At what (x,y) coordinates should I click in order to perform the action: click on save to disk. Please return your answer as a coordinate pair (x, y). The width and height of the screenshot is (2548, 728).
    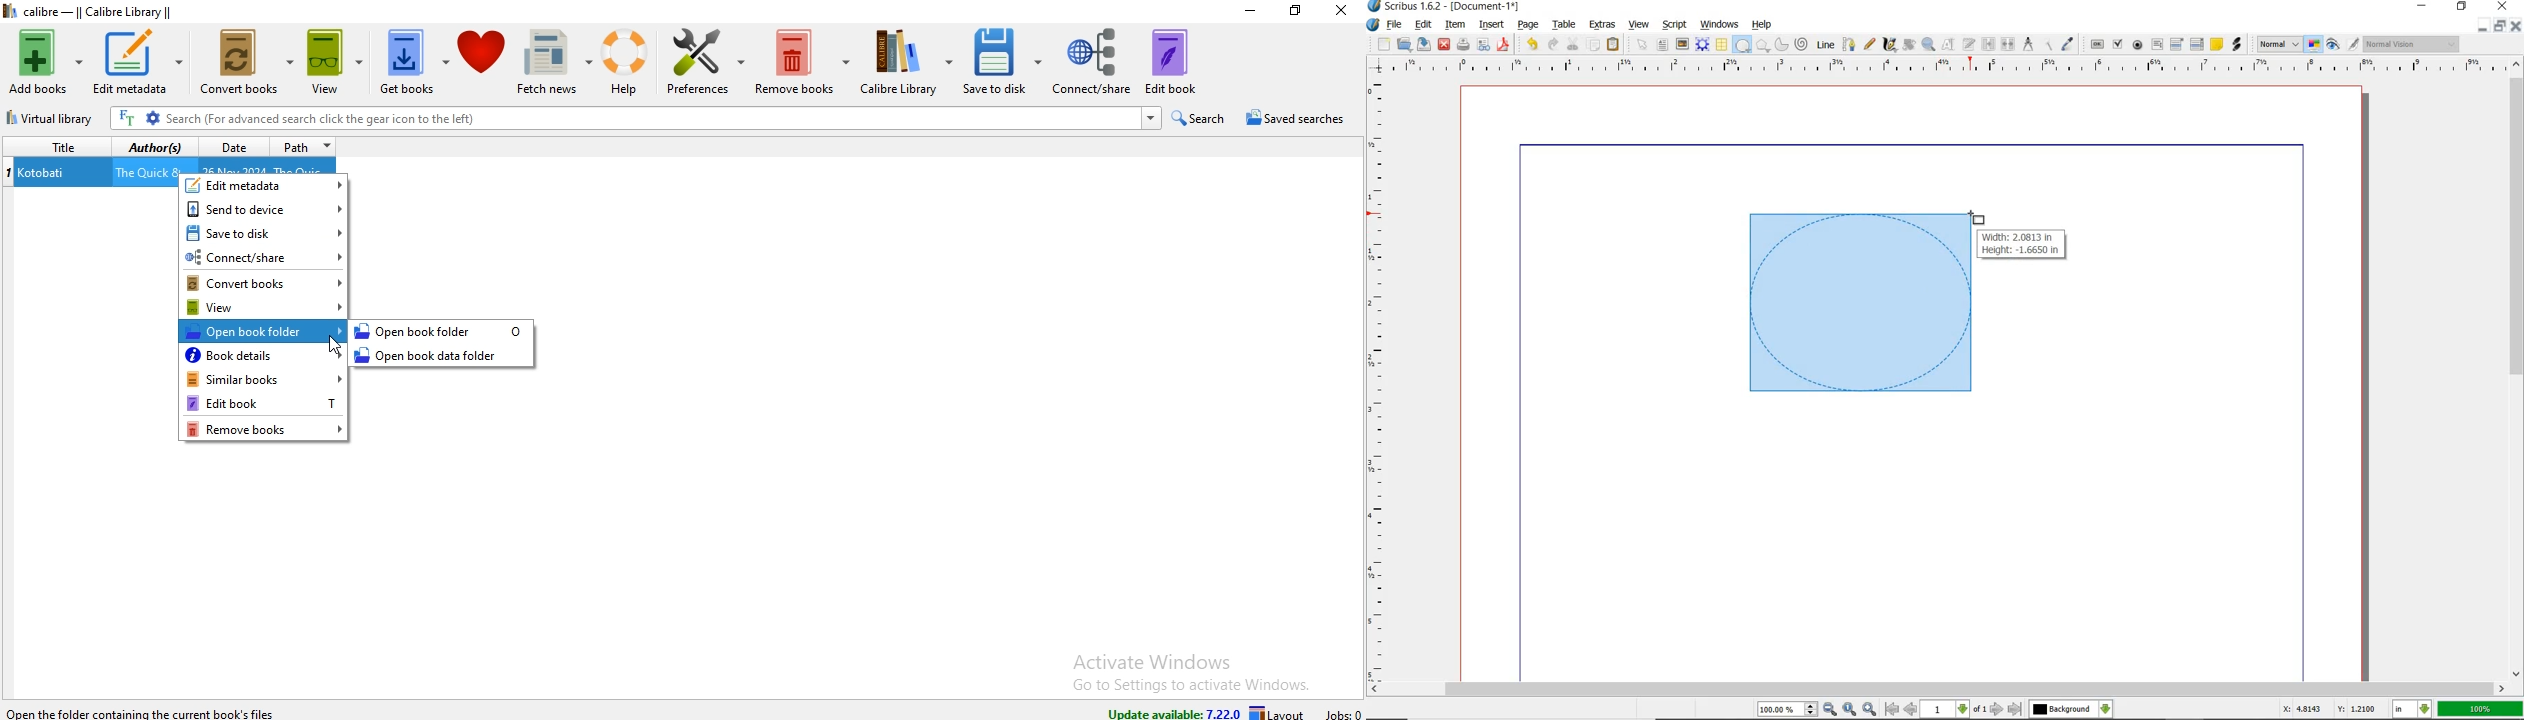
    Looking at the image, I should click on (266, 231).